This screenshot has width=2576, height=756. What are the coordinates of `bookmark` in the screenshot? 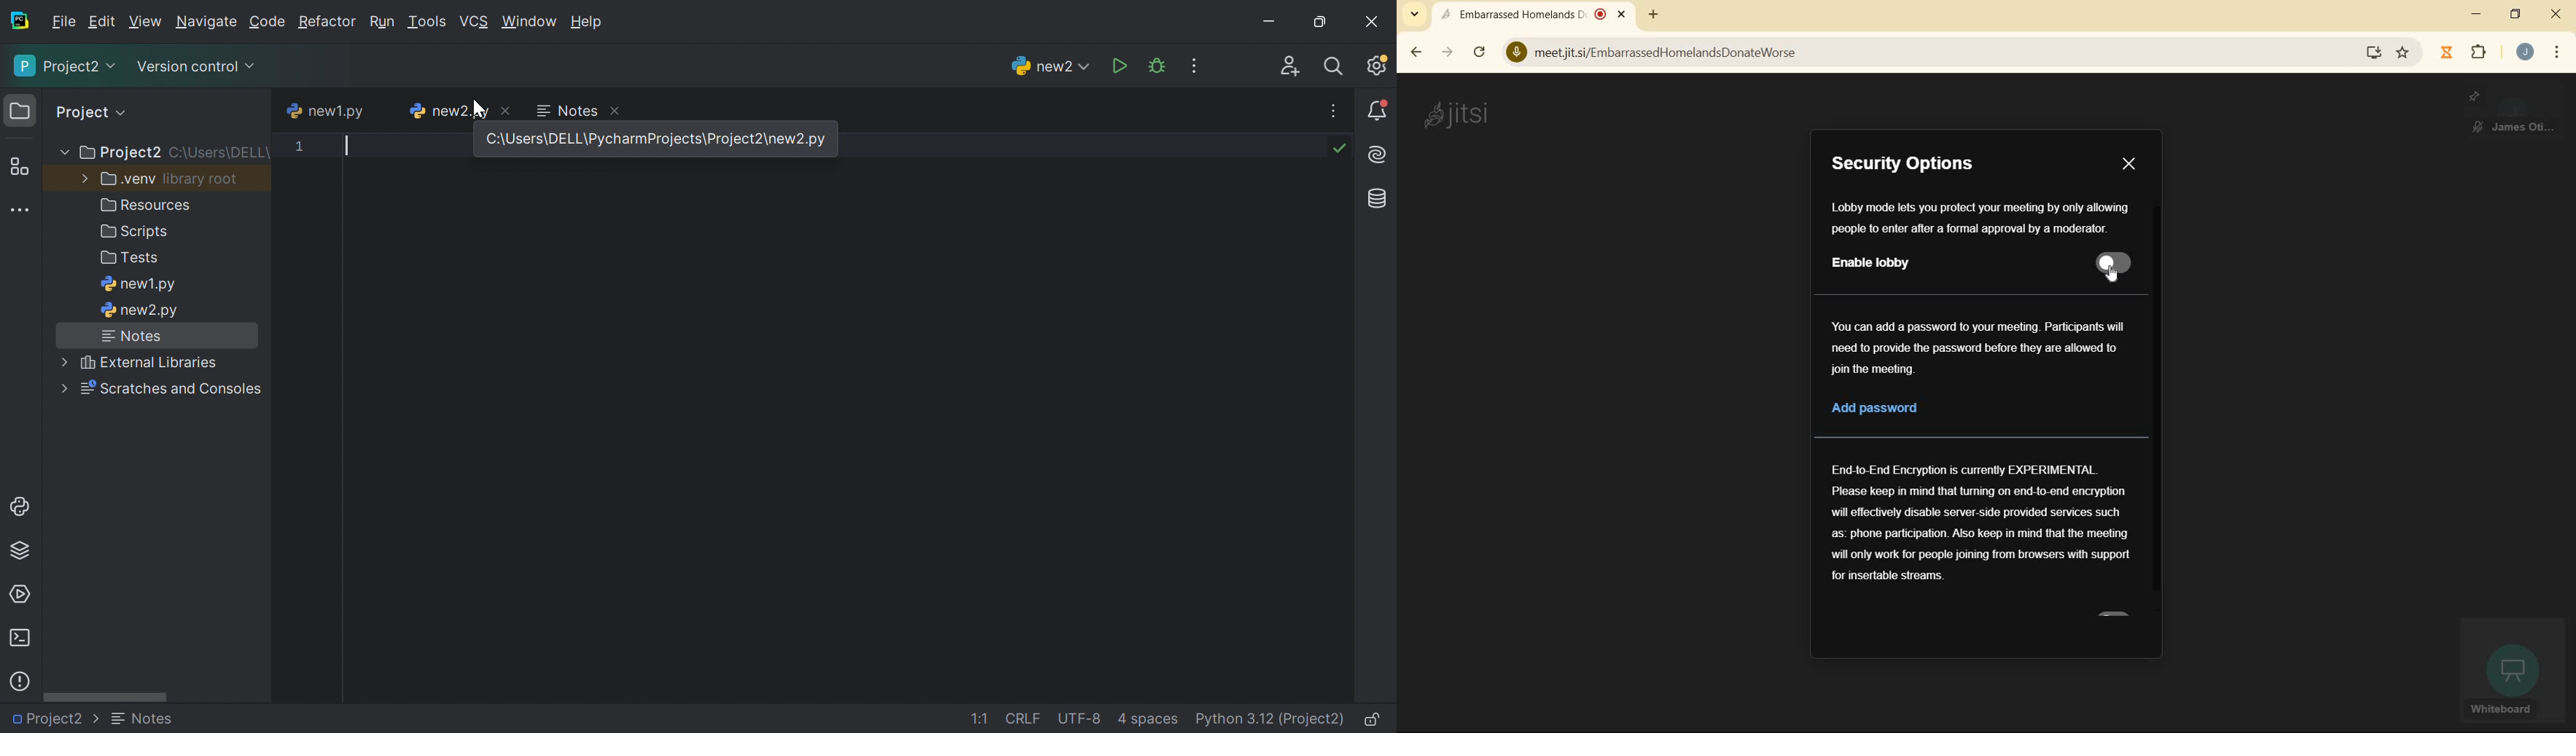 It's located at (2405, 51).